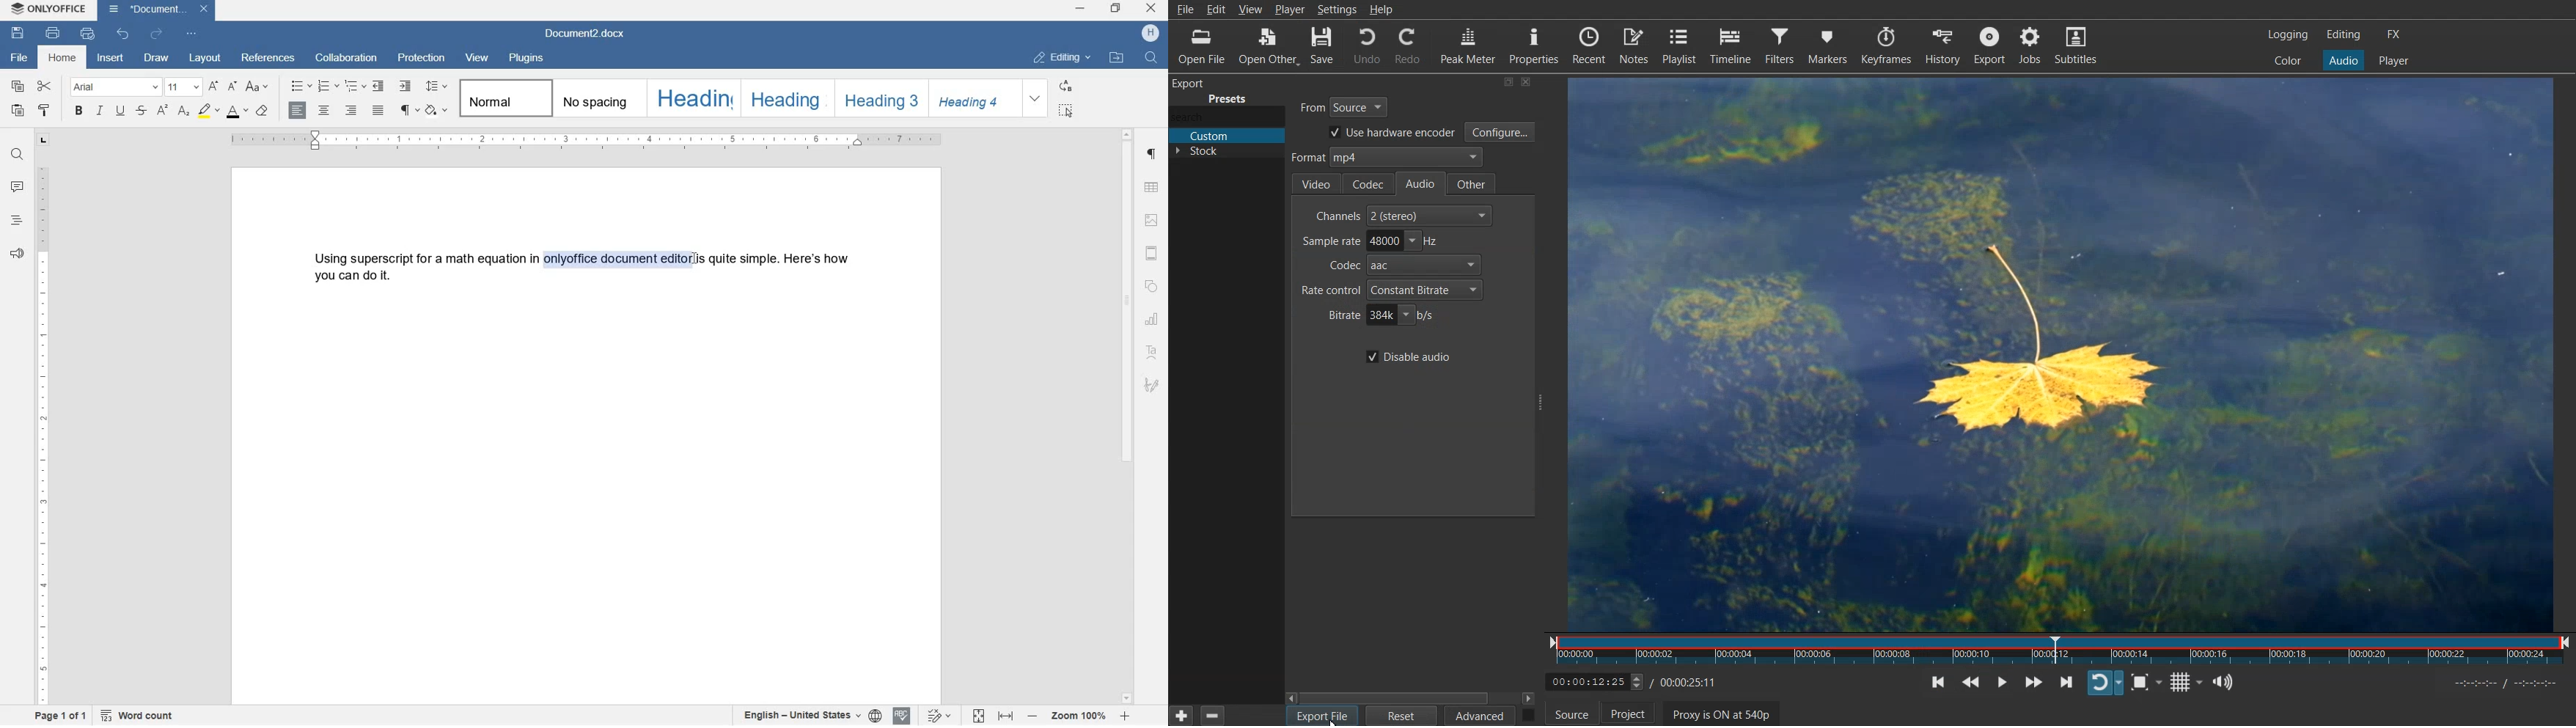 The image size is (2576, 728). What do you see at coordinates (2392, 34) in the screenshot?
I see `FX` at bounding box center [2392, 34].